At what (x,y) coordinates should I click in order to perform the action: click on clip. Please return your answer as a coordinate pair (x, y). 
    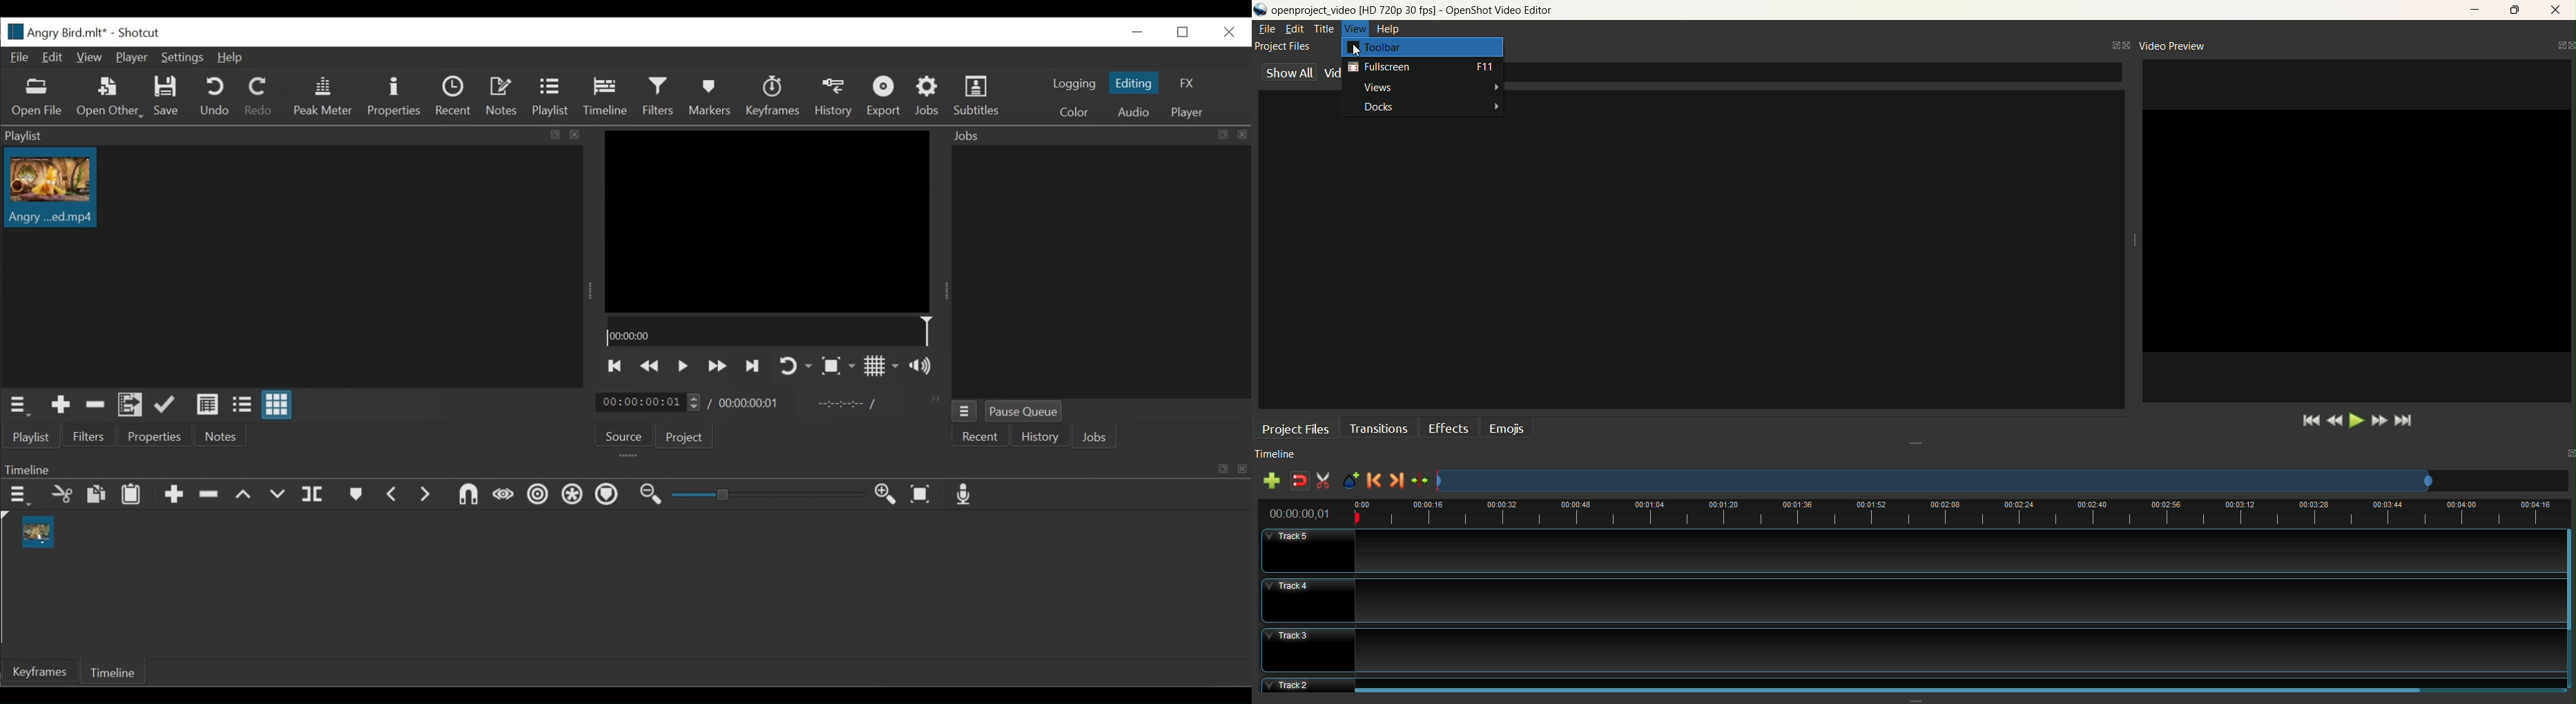
    Looking at the image, I should click on (37, 533).